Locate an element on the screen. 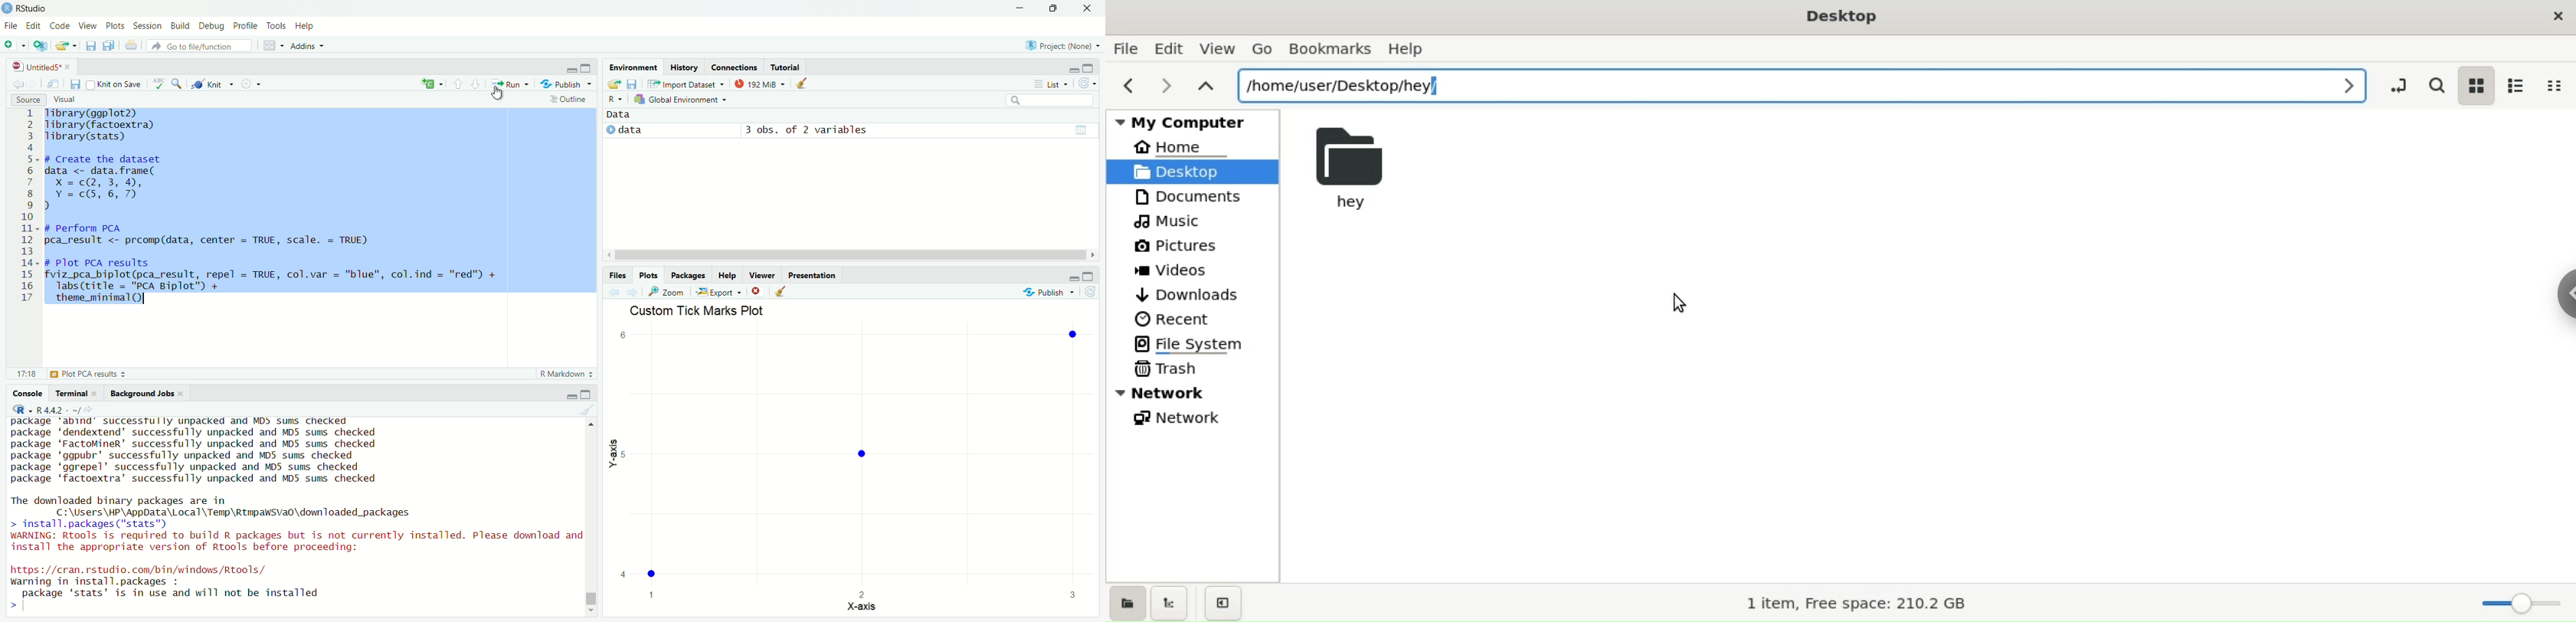  Build is located at coordinates (181, 26).